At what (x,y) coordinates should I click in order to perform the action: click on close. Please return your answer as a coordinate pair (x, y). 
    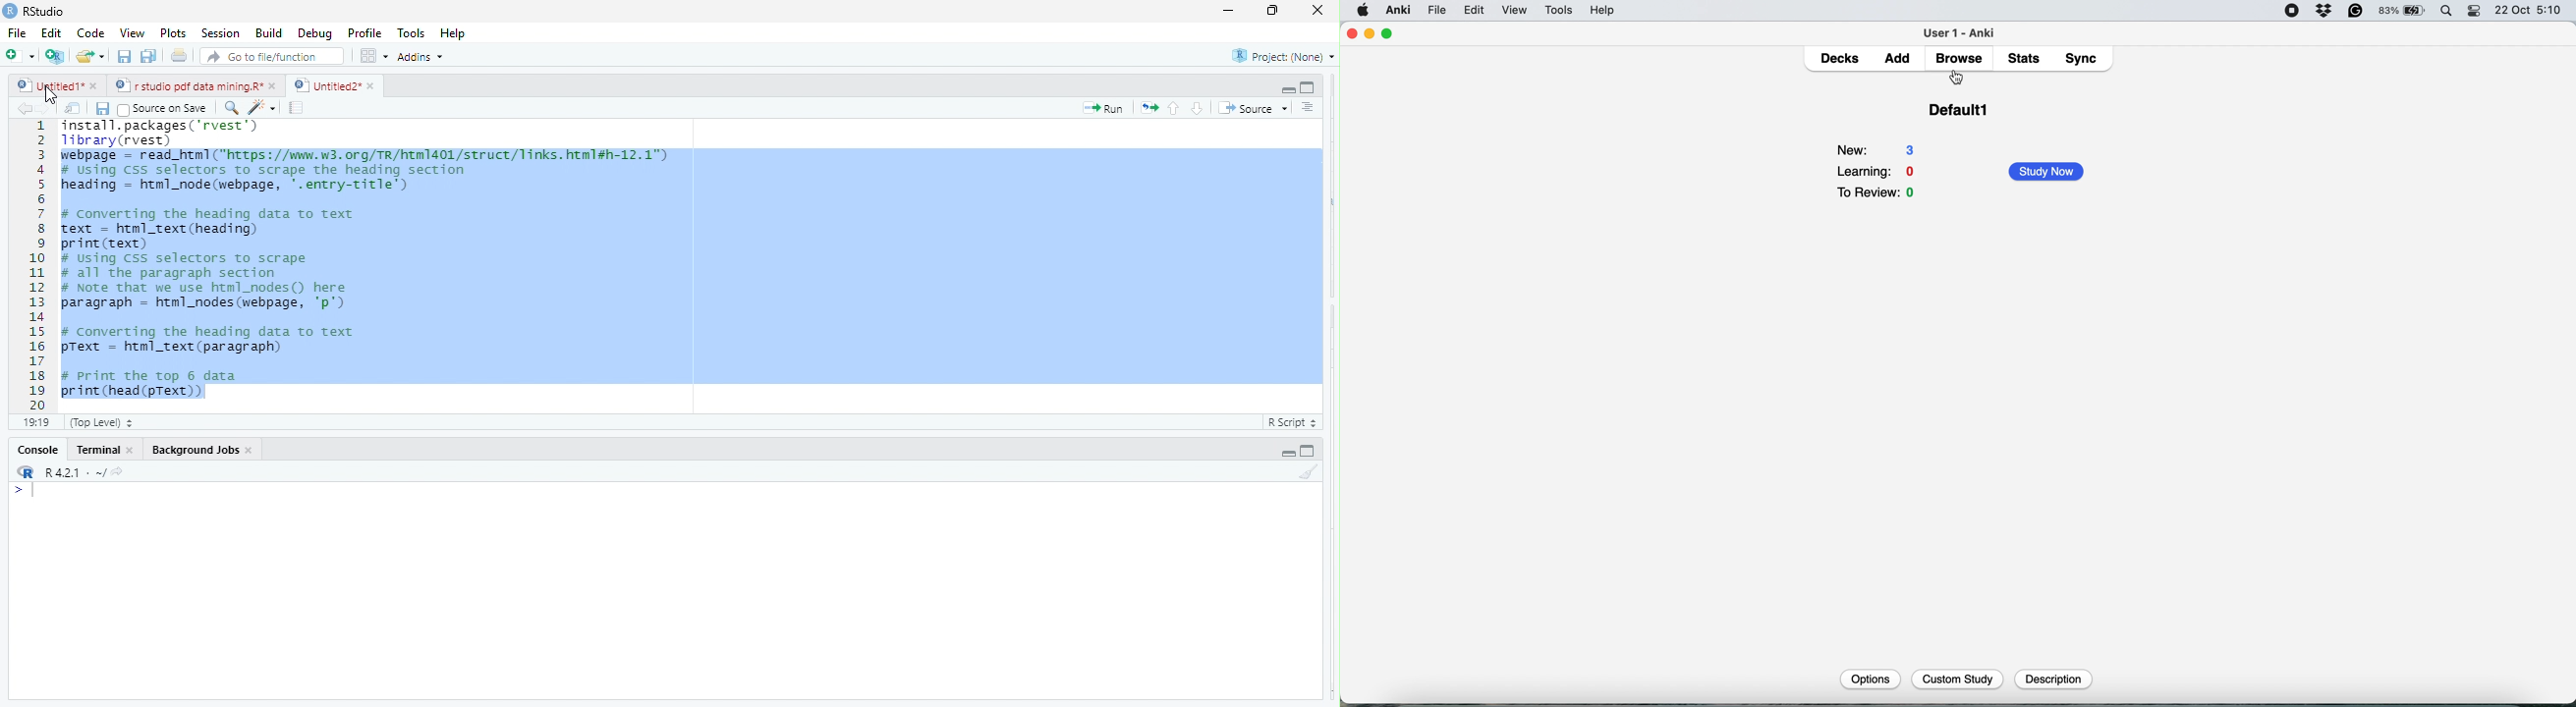
    Looking at the image, I should click on (135, 452).